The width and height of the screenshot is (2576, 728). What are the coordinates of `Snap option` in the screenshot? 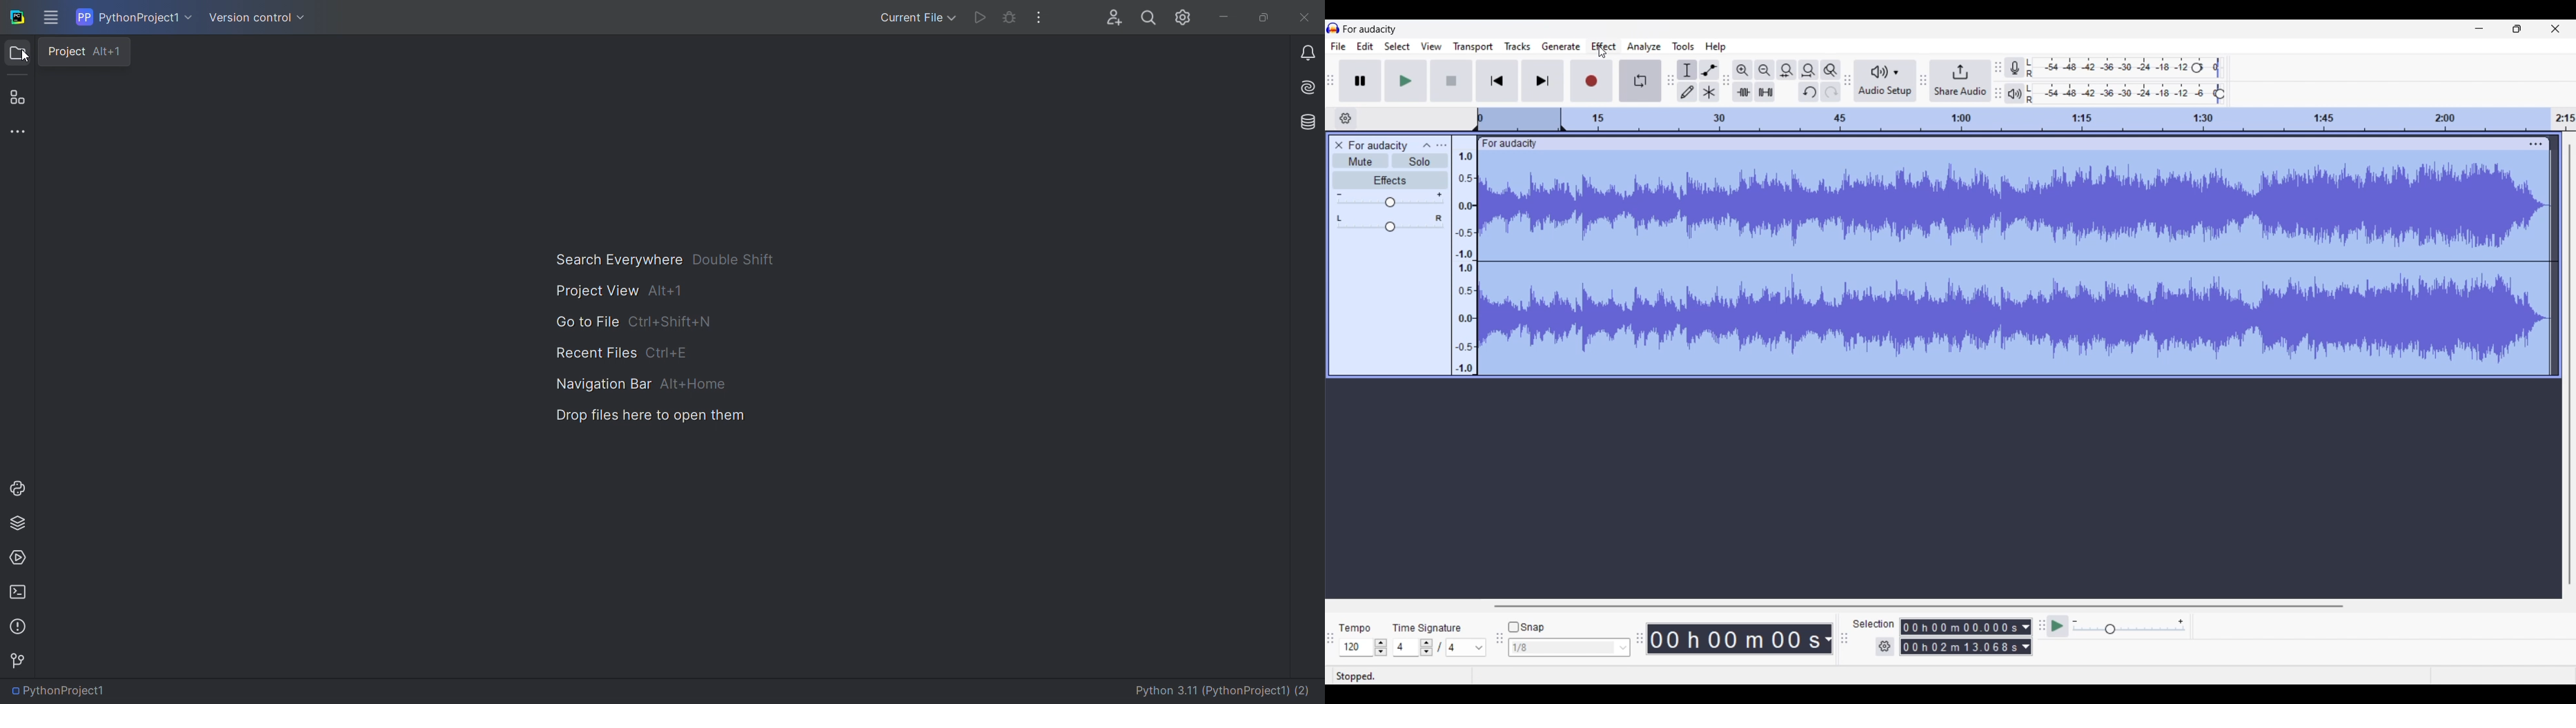 It's located at (1624, 648).